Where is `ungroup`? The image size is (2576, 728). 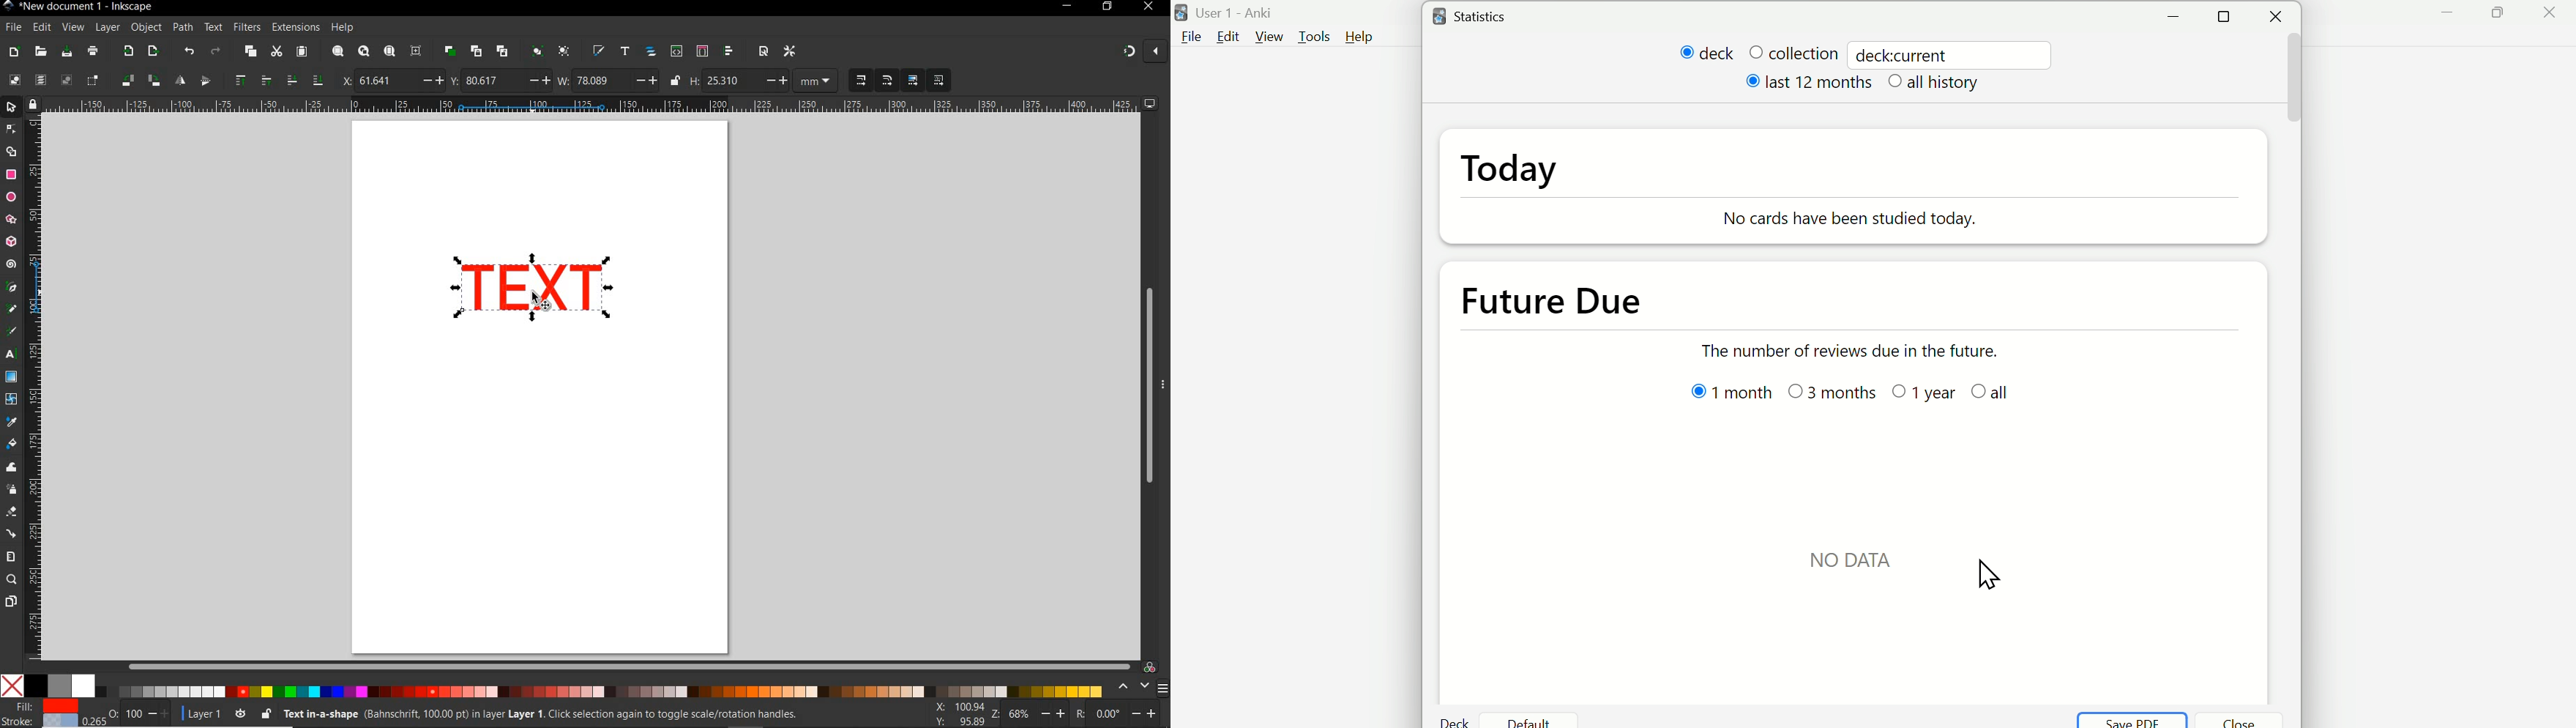
ungroup is located at coordinates (564, 52).